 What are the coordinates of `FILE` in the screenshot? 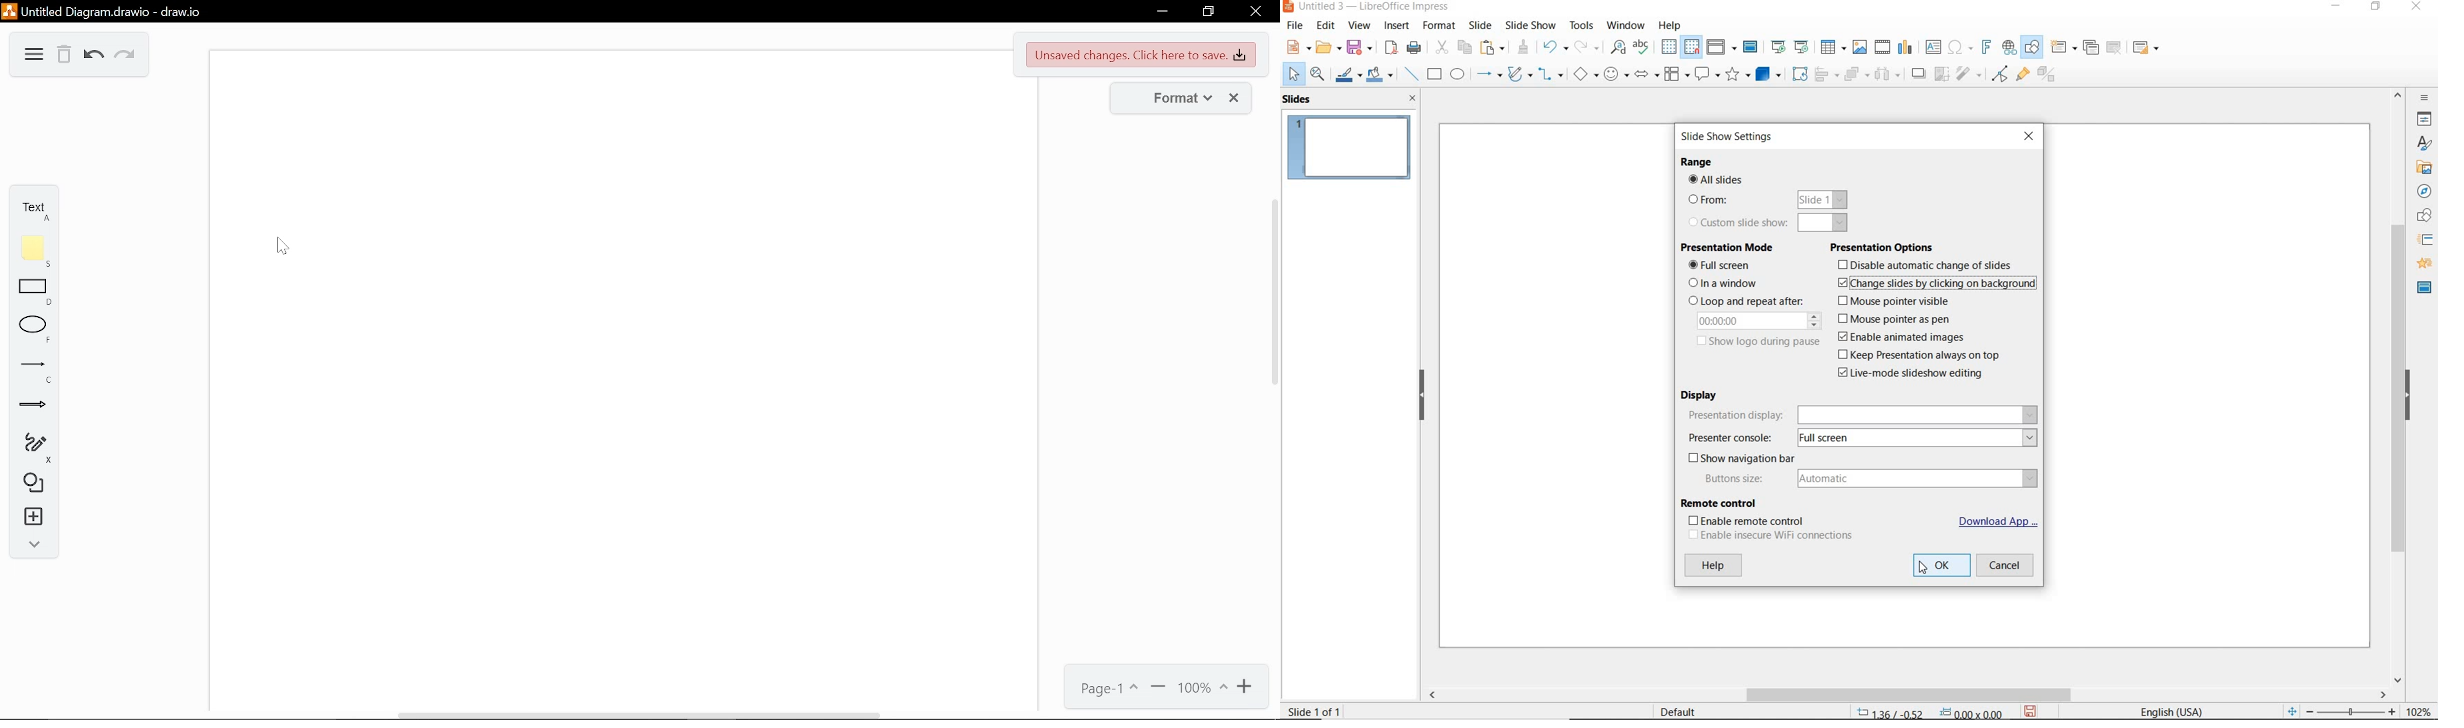 It's located at (1292, 26).